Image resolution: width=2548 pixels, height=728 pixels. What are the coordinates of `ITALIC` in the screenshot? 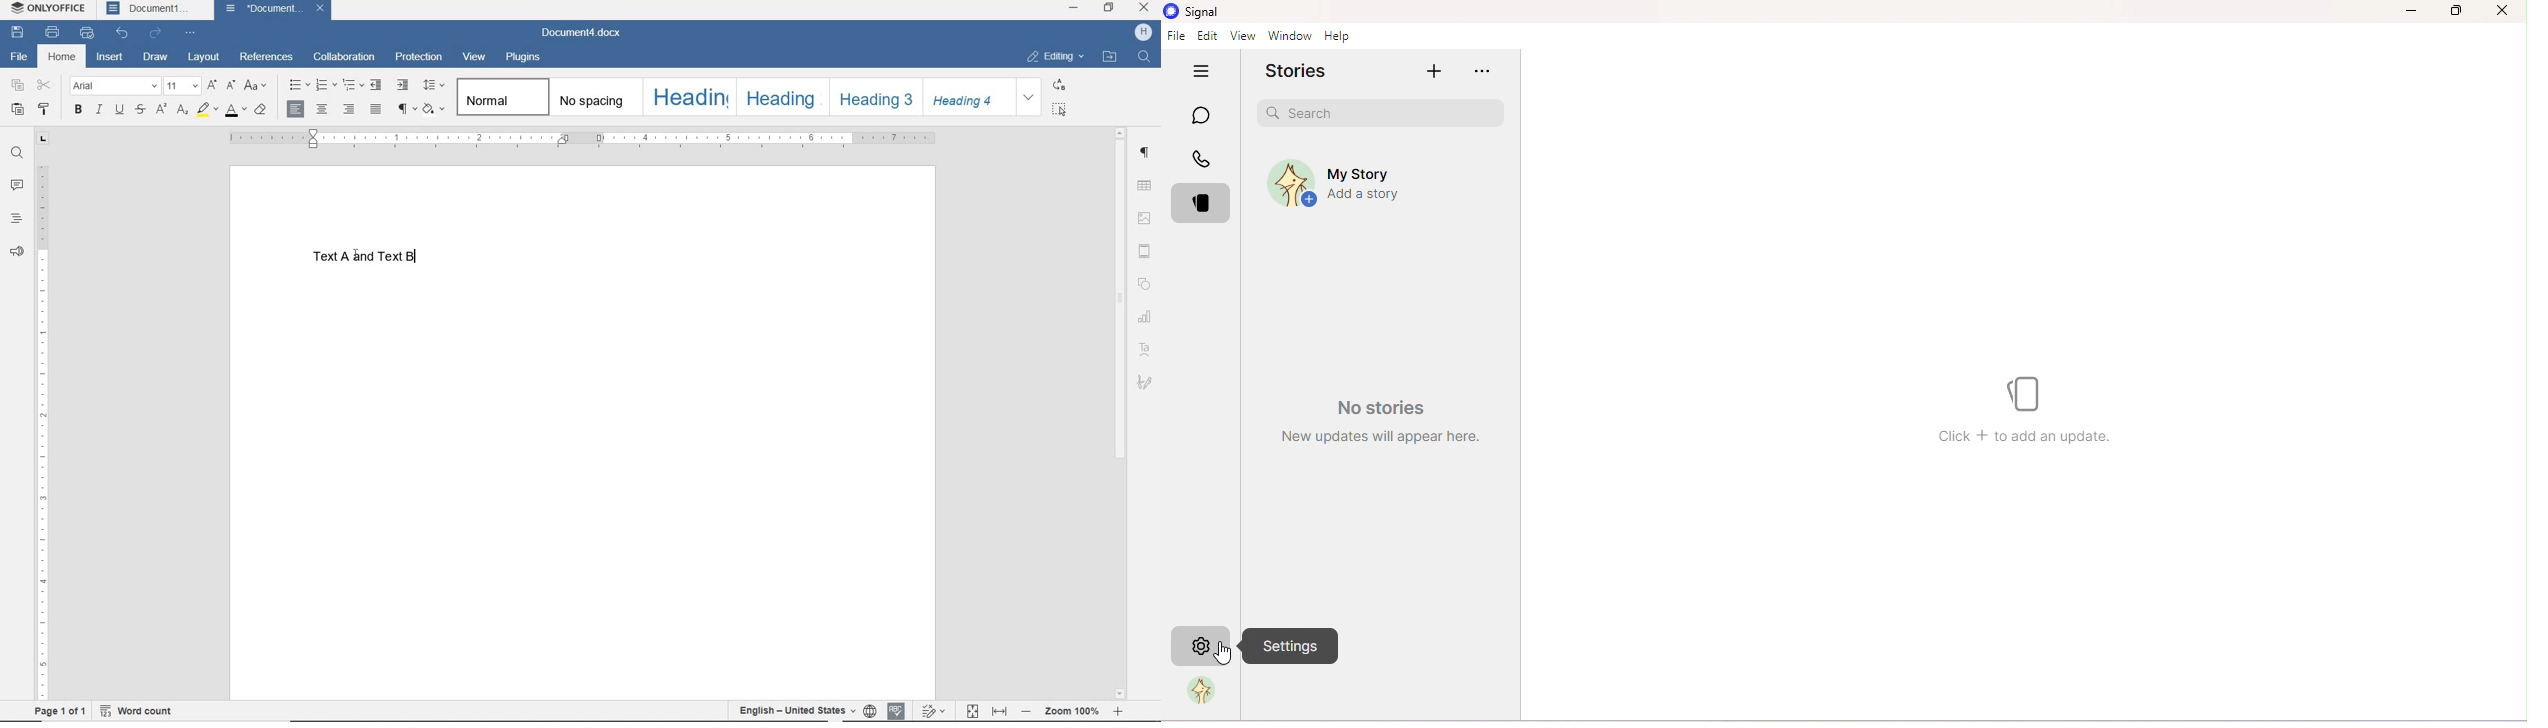 It's located at (98, 110).